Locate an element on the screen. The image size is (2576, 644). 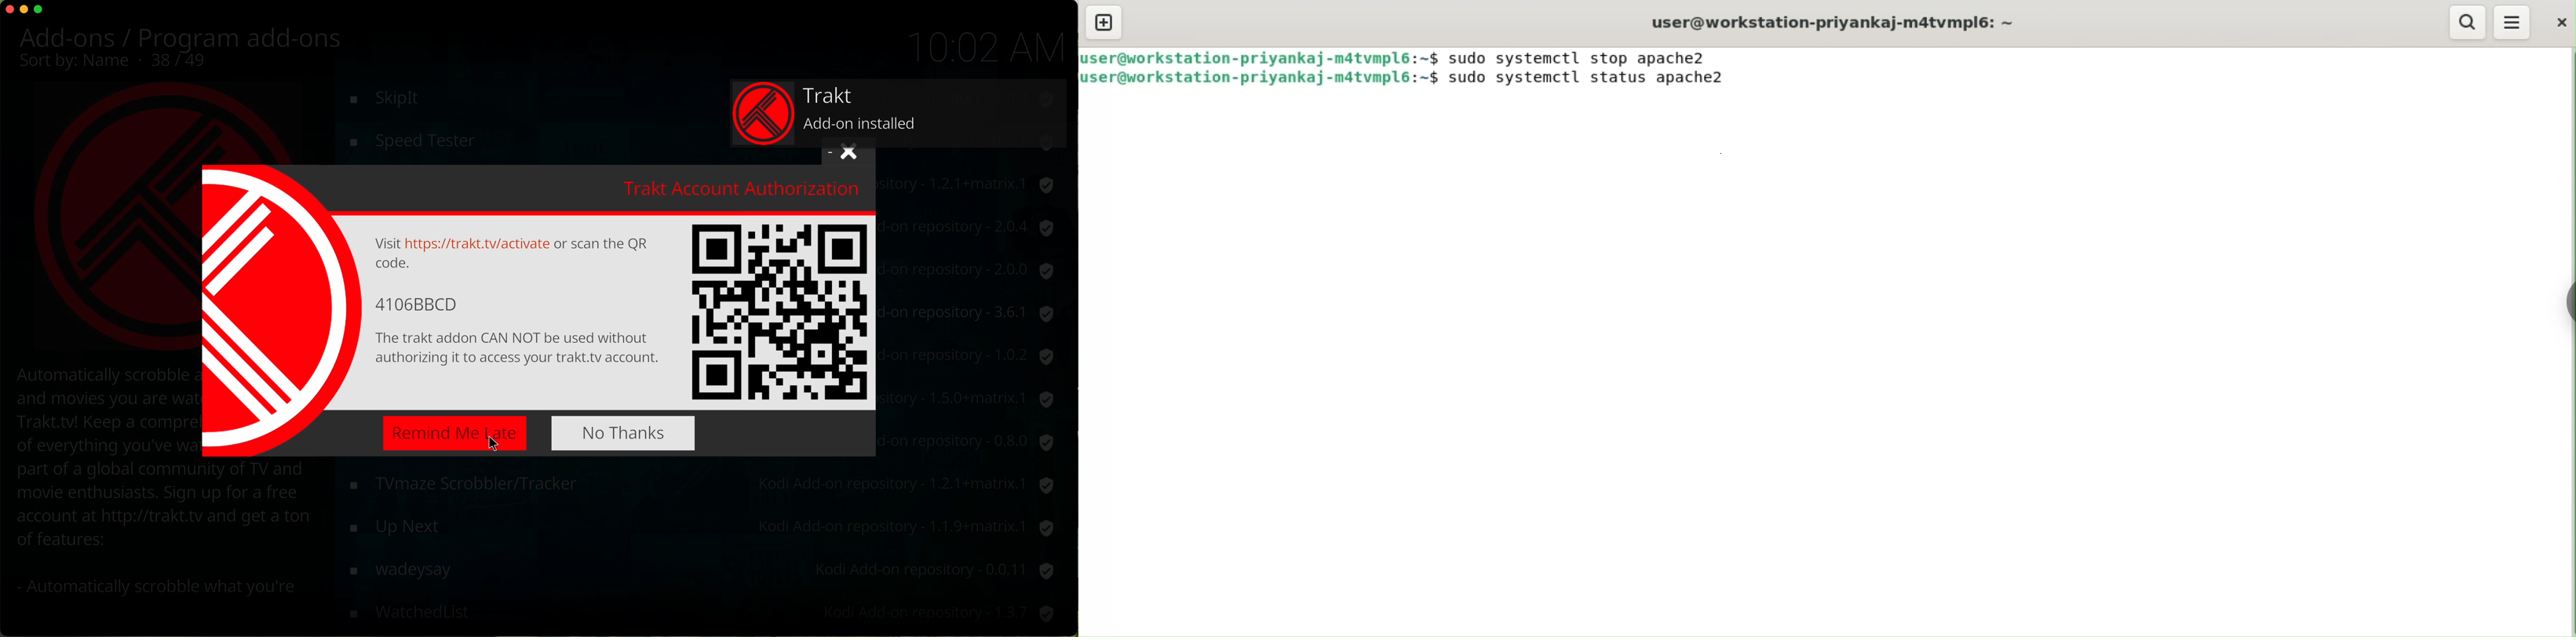
Trakt image is located at coordinates (118, 218).